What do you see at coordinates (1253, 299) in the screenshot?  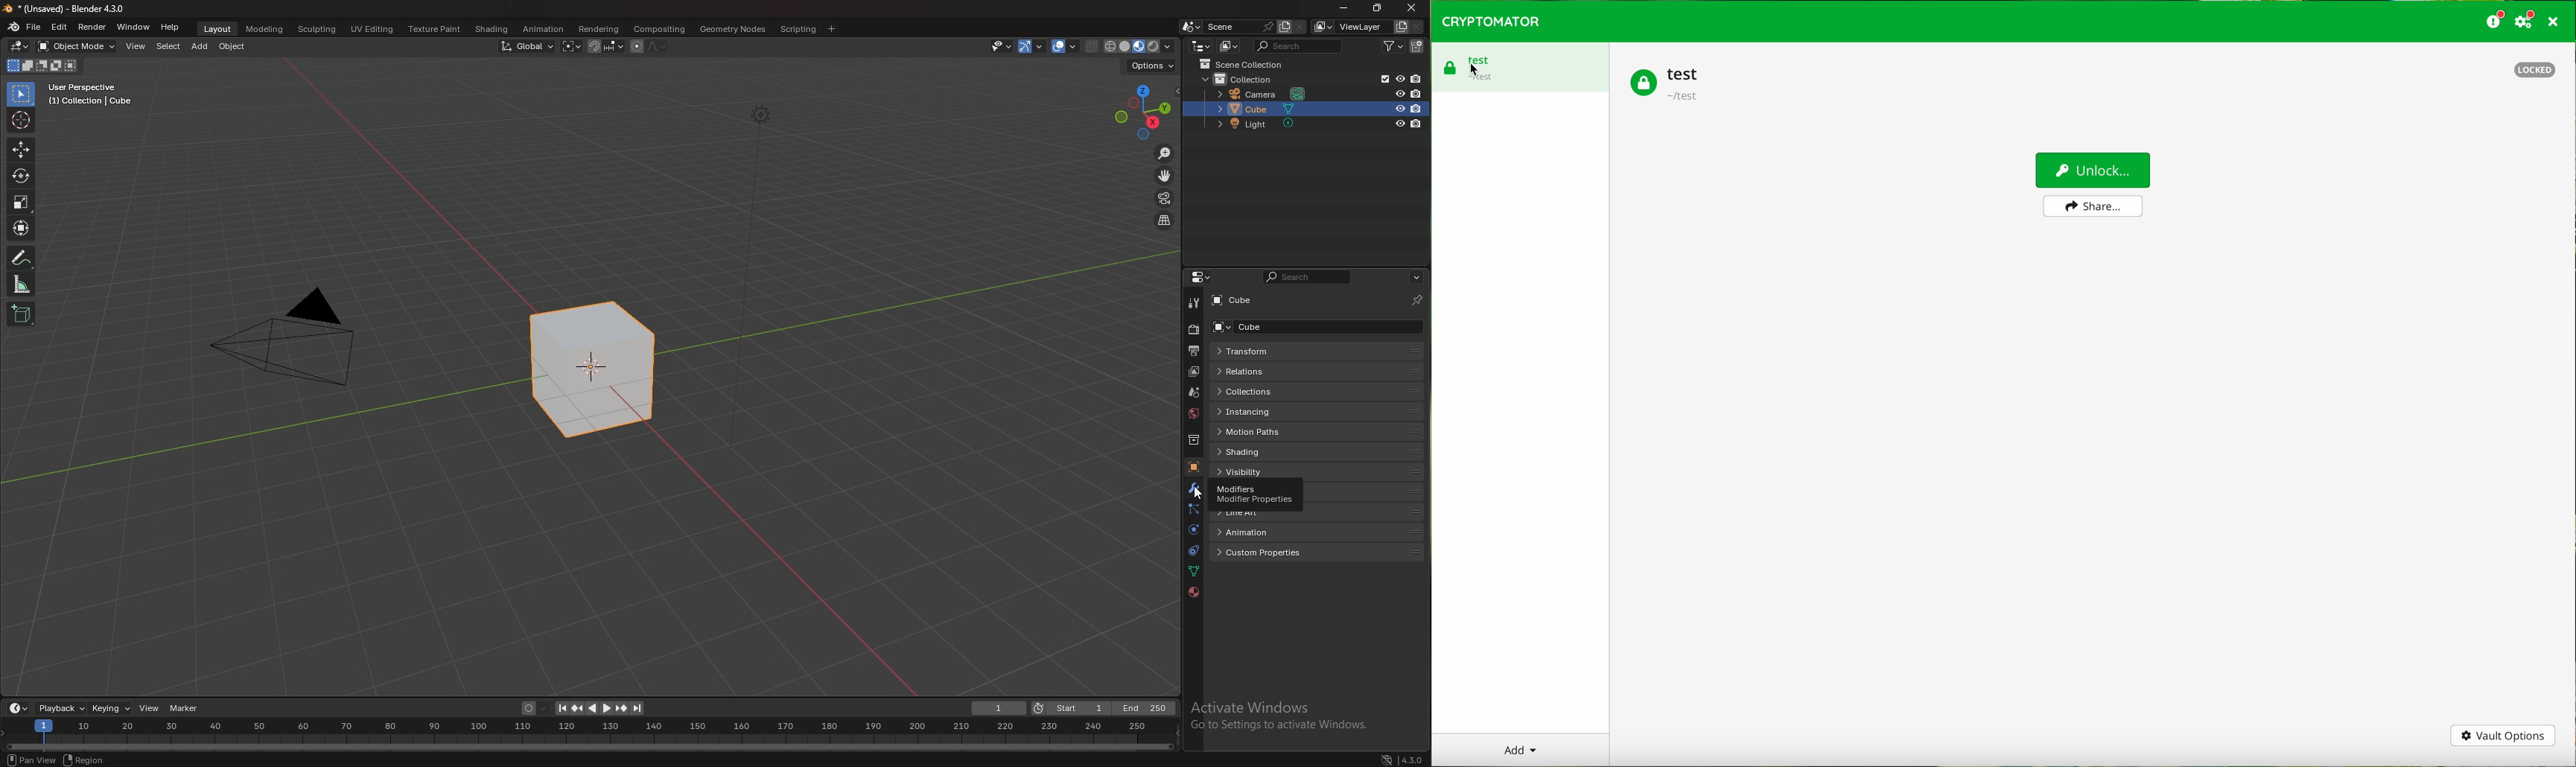 I see `cube` at bounding box center [1253, 299].